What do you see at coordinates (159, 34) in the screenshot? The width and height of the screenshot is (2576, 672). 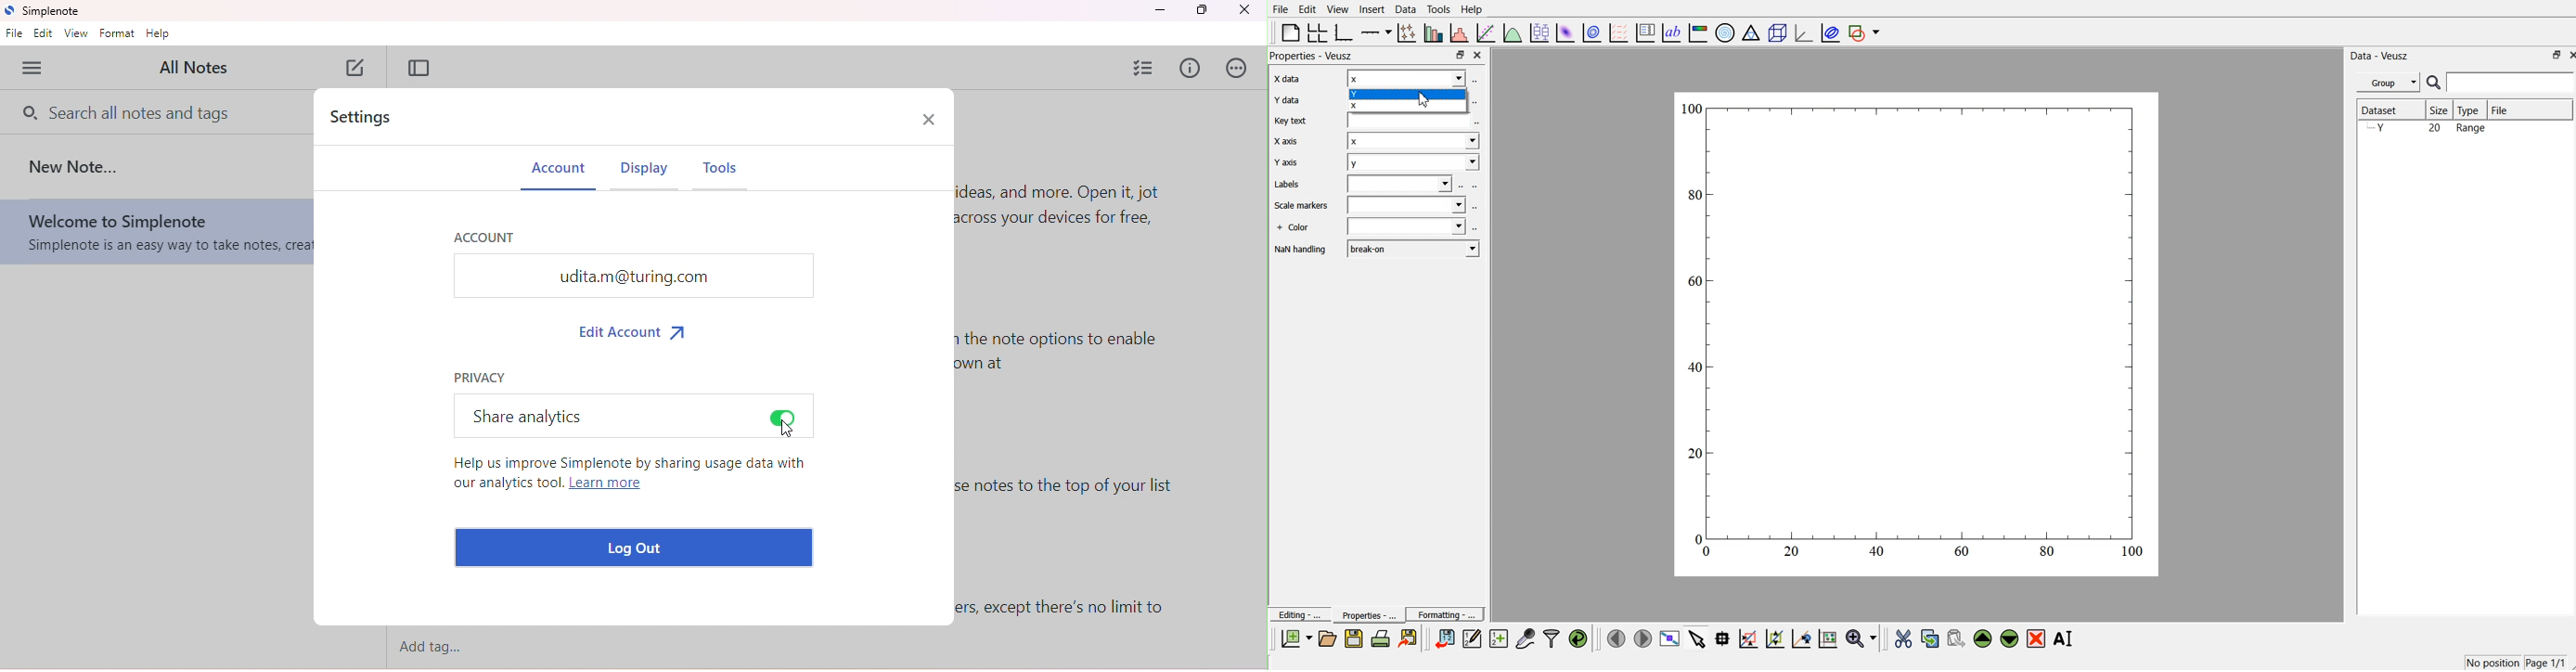 I see `help` at bounding box center [159, 34].